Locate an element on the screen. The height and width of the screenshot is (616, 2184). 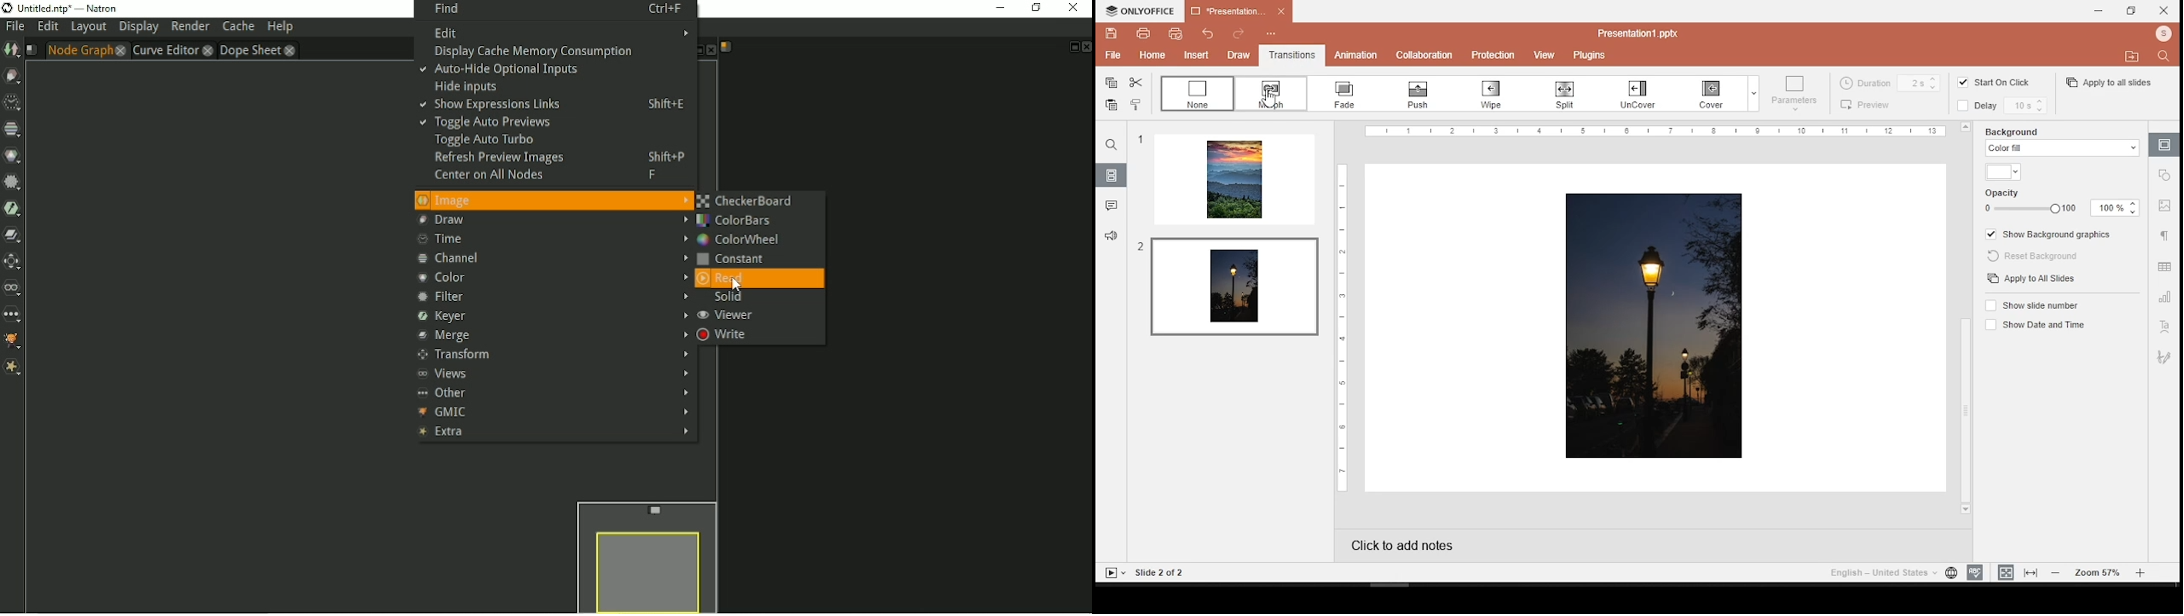
ruler is located at coordinates (1657, 131).